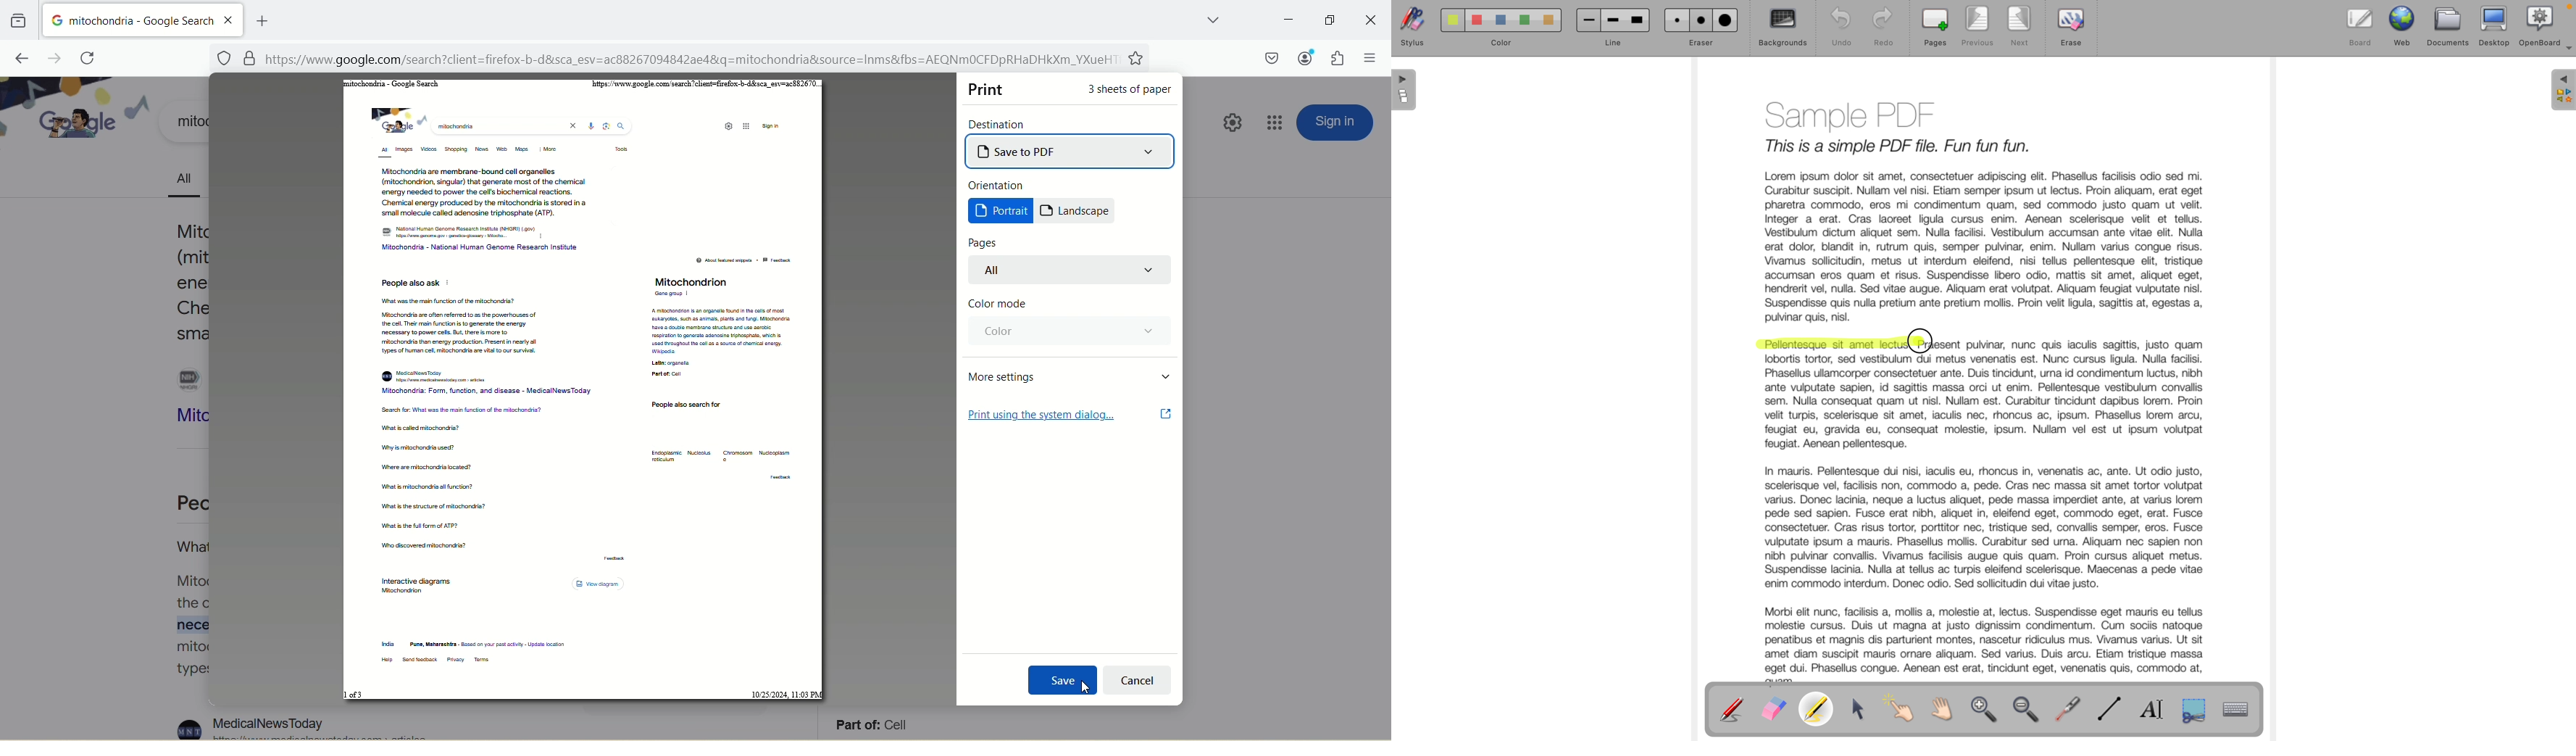  What do you see at coordinates (1700, 28) in the screenshot?
I see `eraser` at bounding box center [1700, 28].